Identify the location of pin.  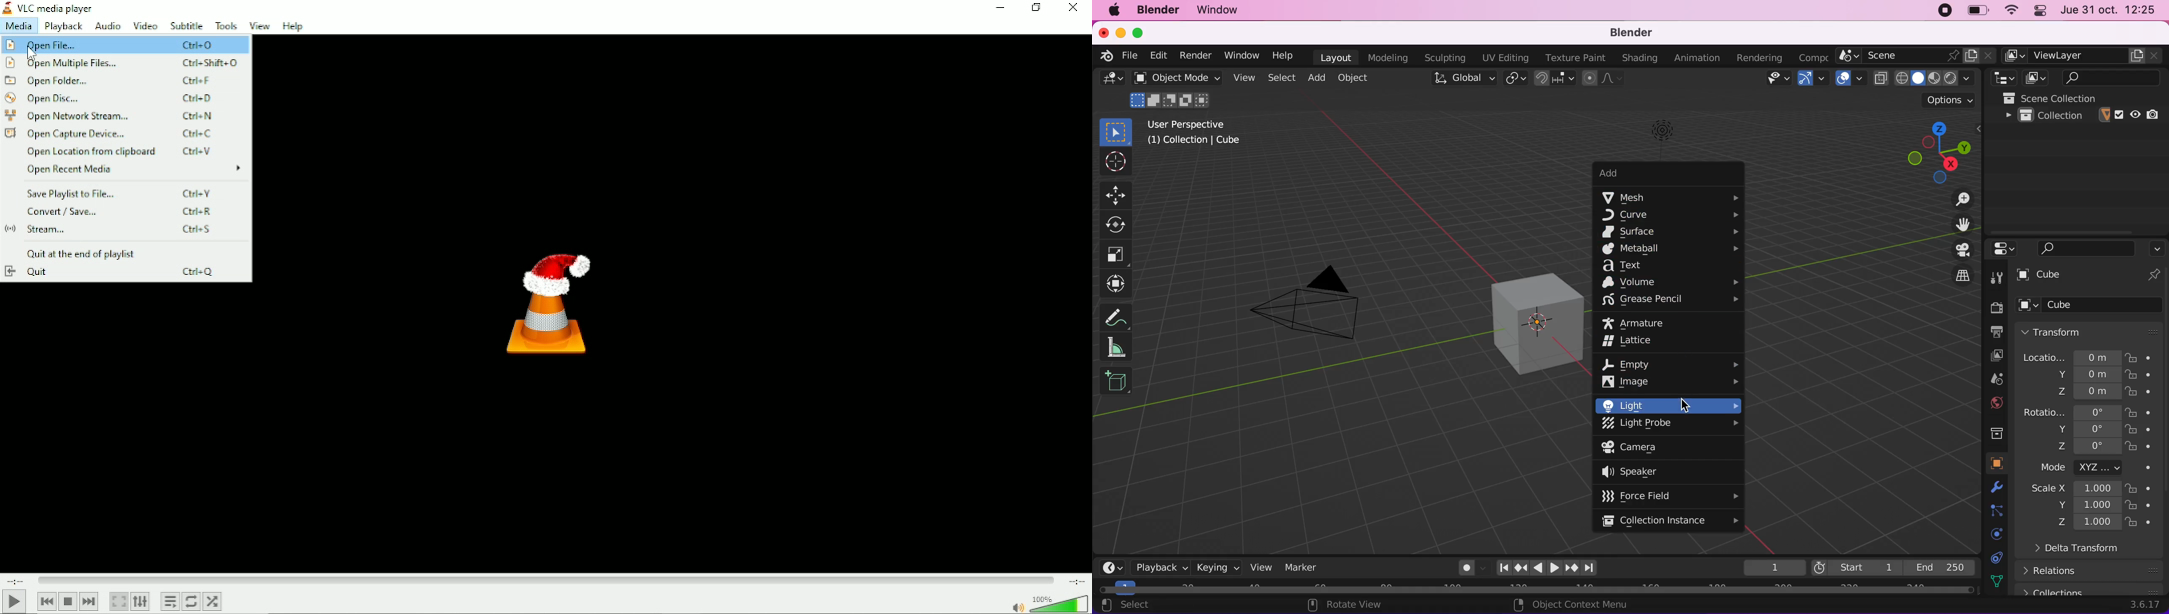
(2154, 276).